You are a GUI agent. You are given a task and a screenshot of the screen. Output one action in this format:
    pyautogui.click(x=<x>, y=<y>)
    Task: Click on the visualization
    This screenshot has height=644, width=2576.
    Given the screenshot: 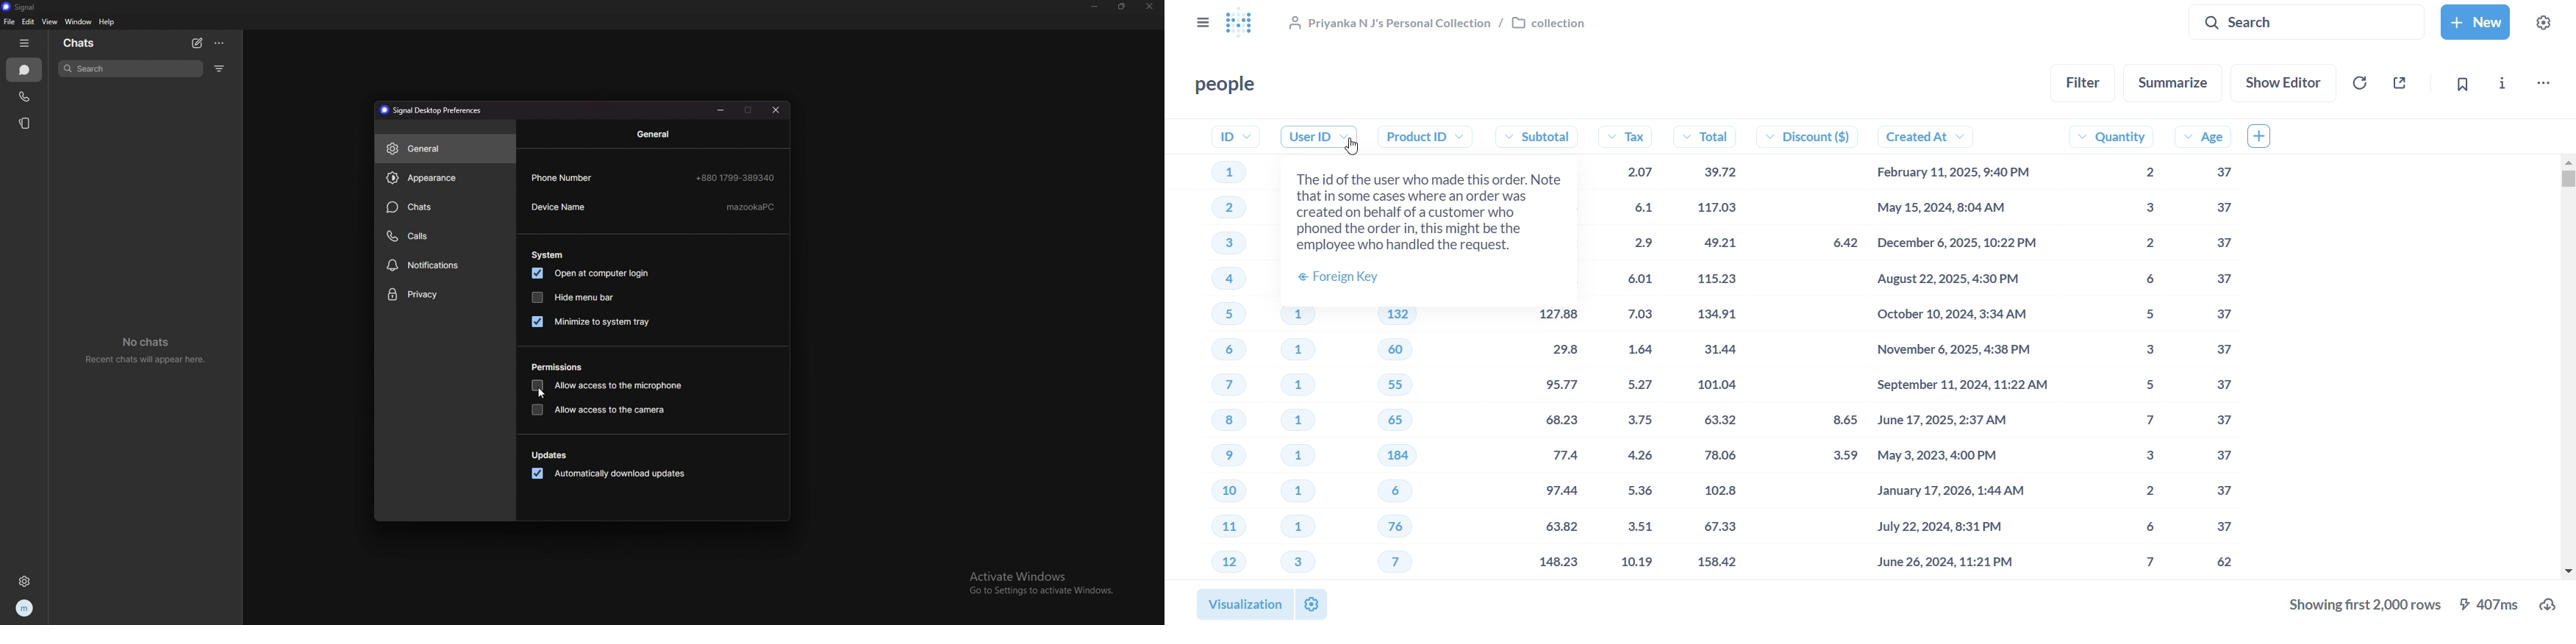 What is the action you would take?
    pyautogui.click(x=1240, y=604)
    